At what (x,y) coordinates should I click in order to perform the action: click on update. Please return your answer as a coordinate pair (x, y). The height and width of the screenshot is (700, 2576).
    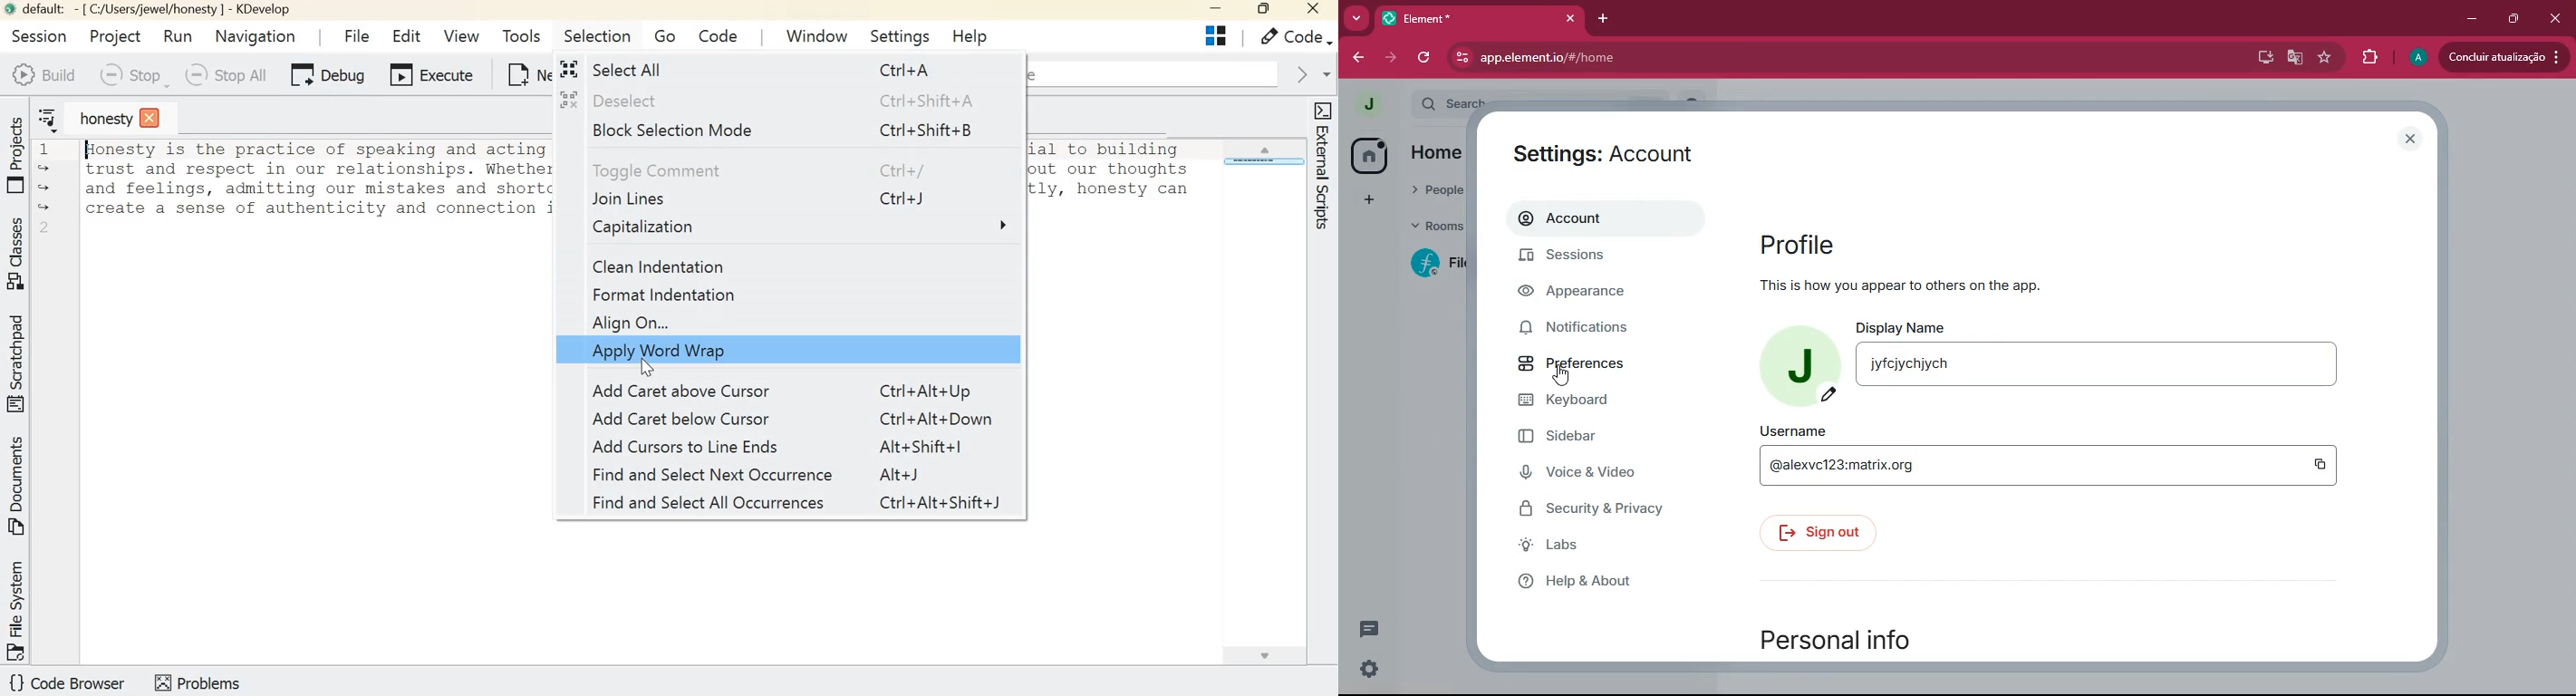
    Looking at the image, I should click on (2502, 56).